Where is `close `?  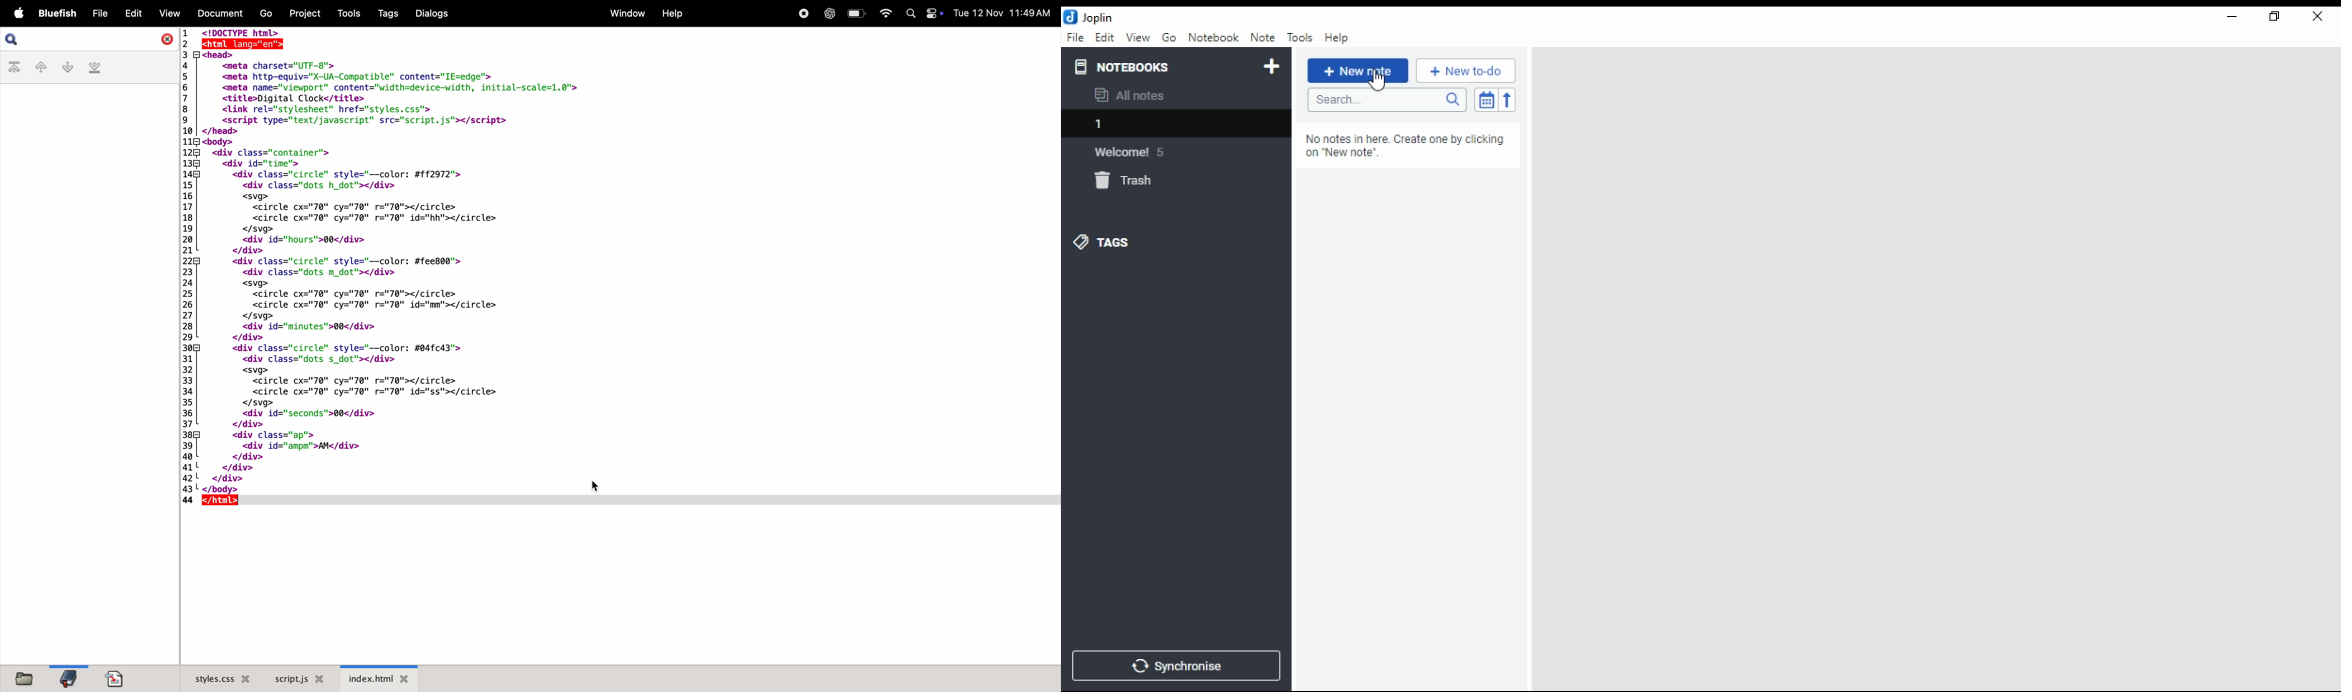 close  is located at coordinates (2317, 17).